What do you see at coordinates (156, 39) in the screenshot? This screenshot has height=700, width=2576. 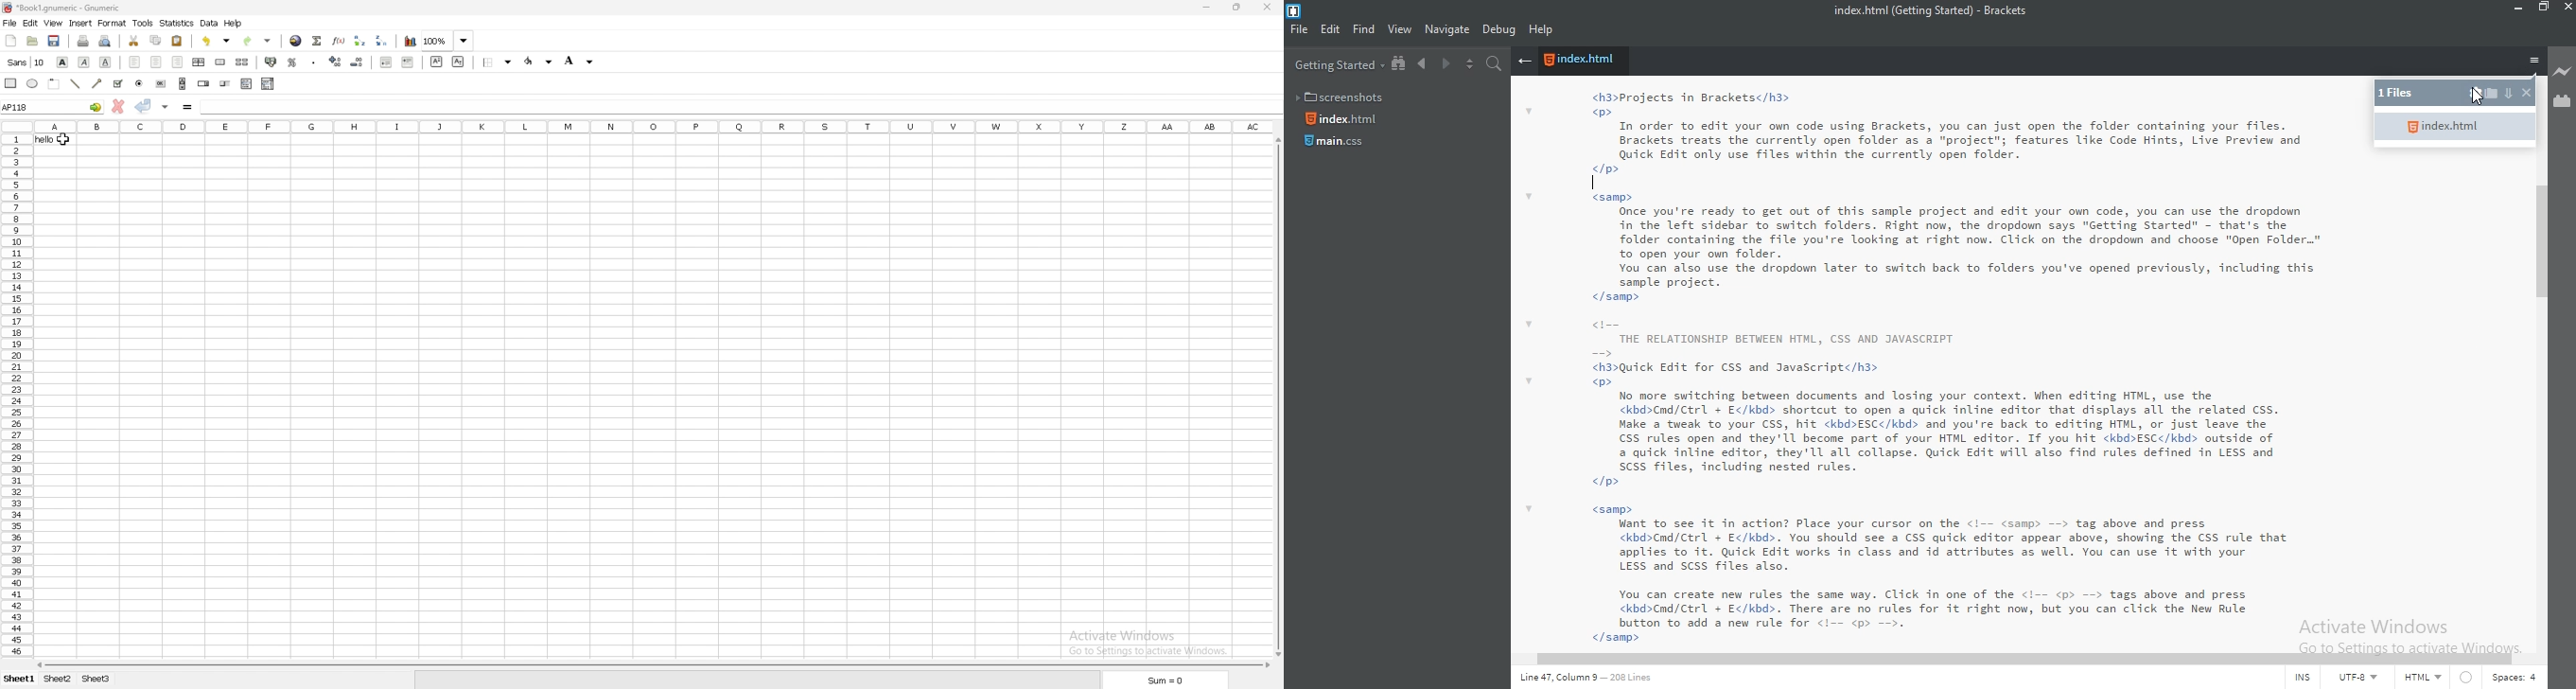 I see `copy` at bounding box center [156, 39].